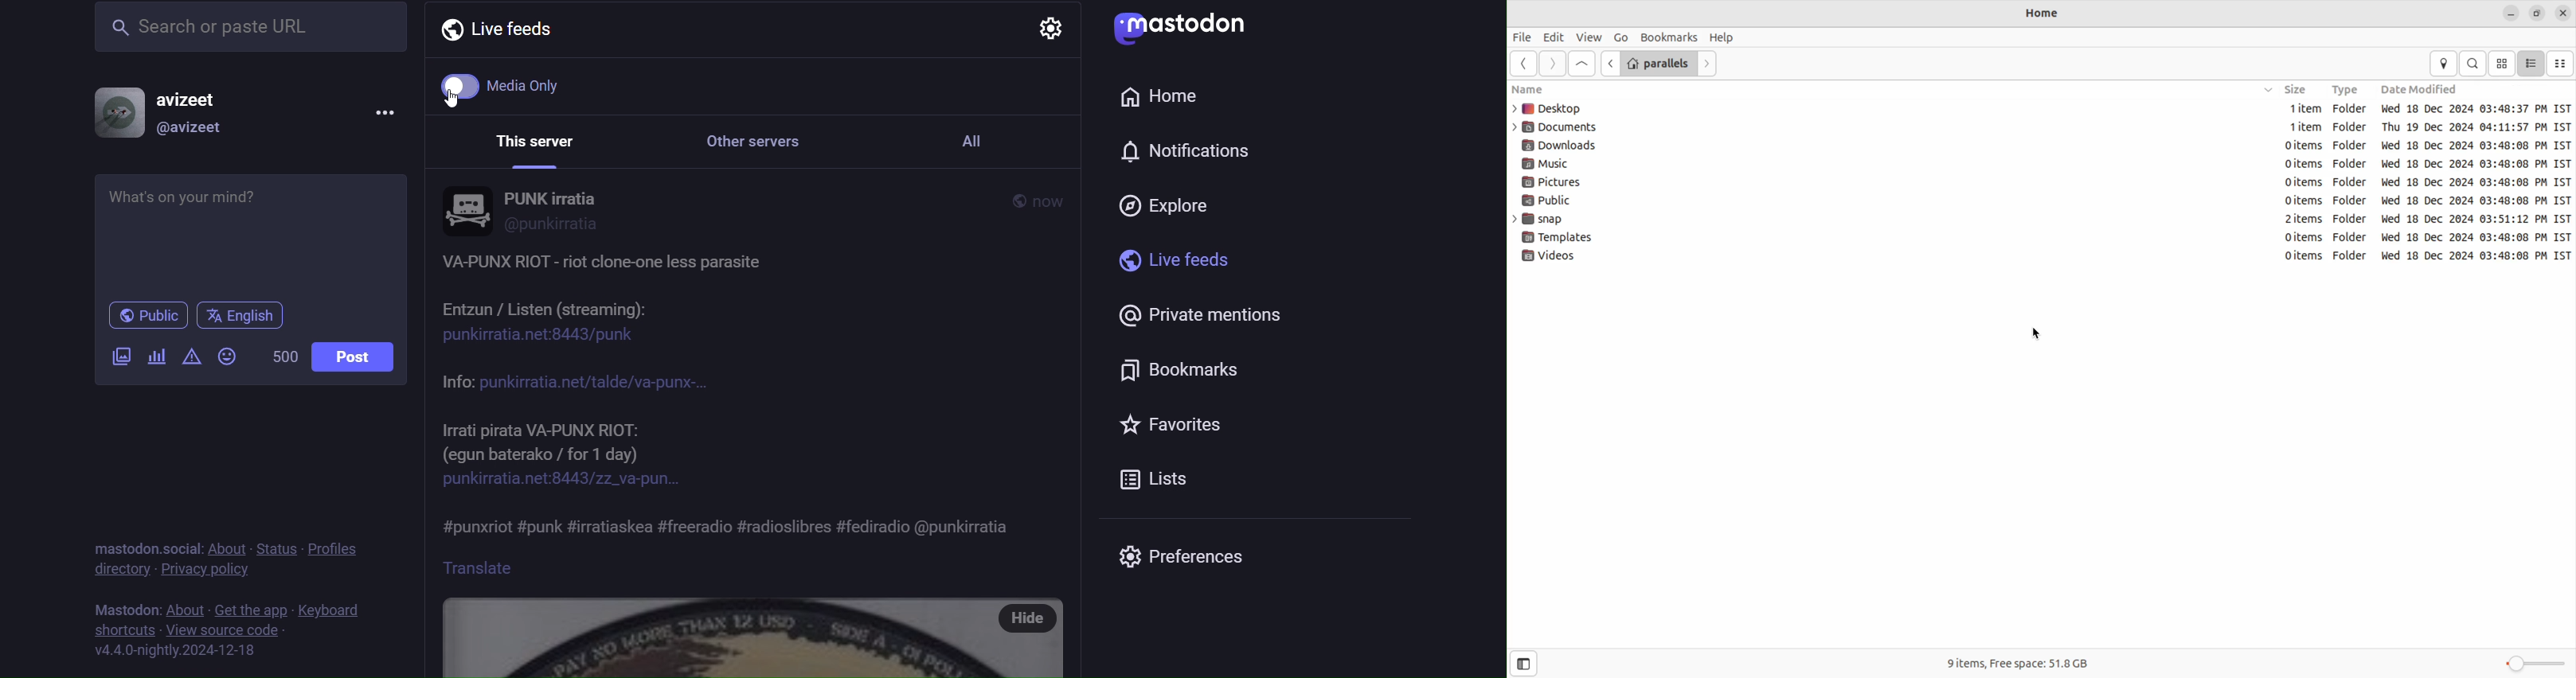 This screenshot has width=2576, height=700. What do you see at coordinates (1558, 238) in the screenshot?
I see `Templates` at bounding box center [1558, 238].